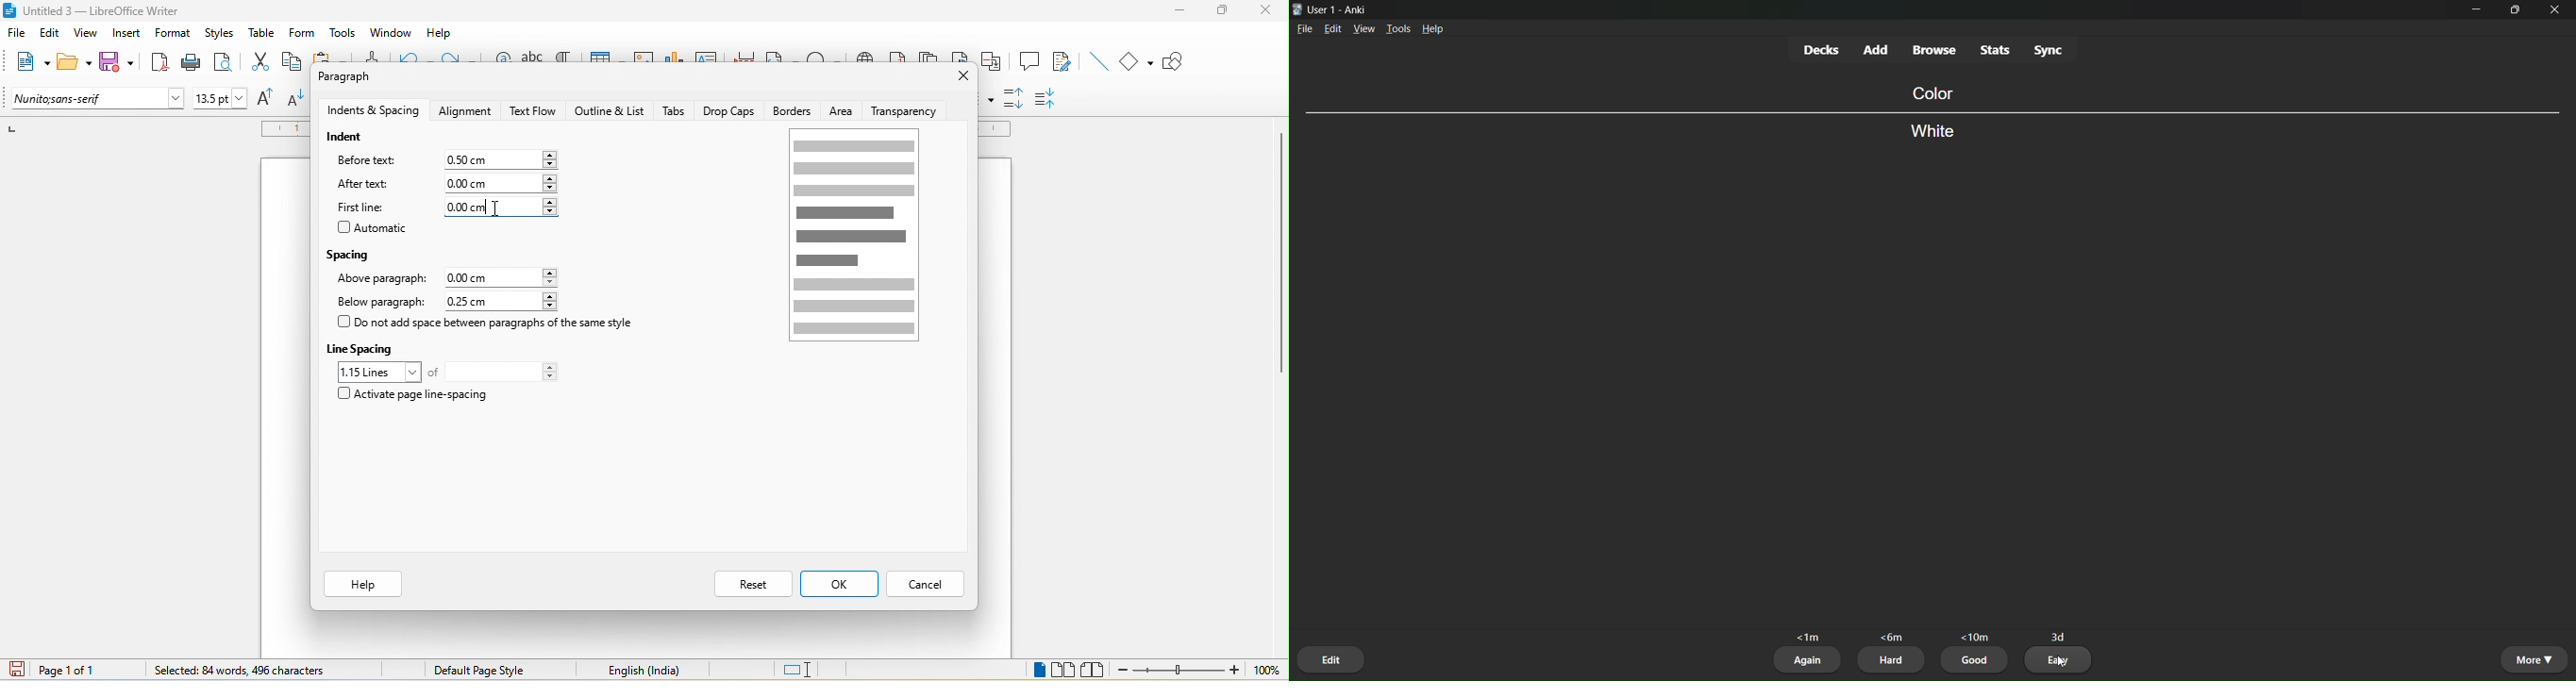 Image resolution: width=2576 pixels, height=700 pixels. I want to click on view, so click(86, 36).